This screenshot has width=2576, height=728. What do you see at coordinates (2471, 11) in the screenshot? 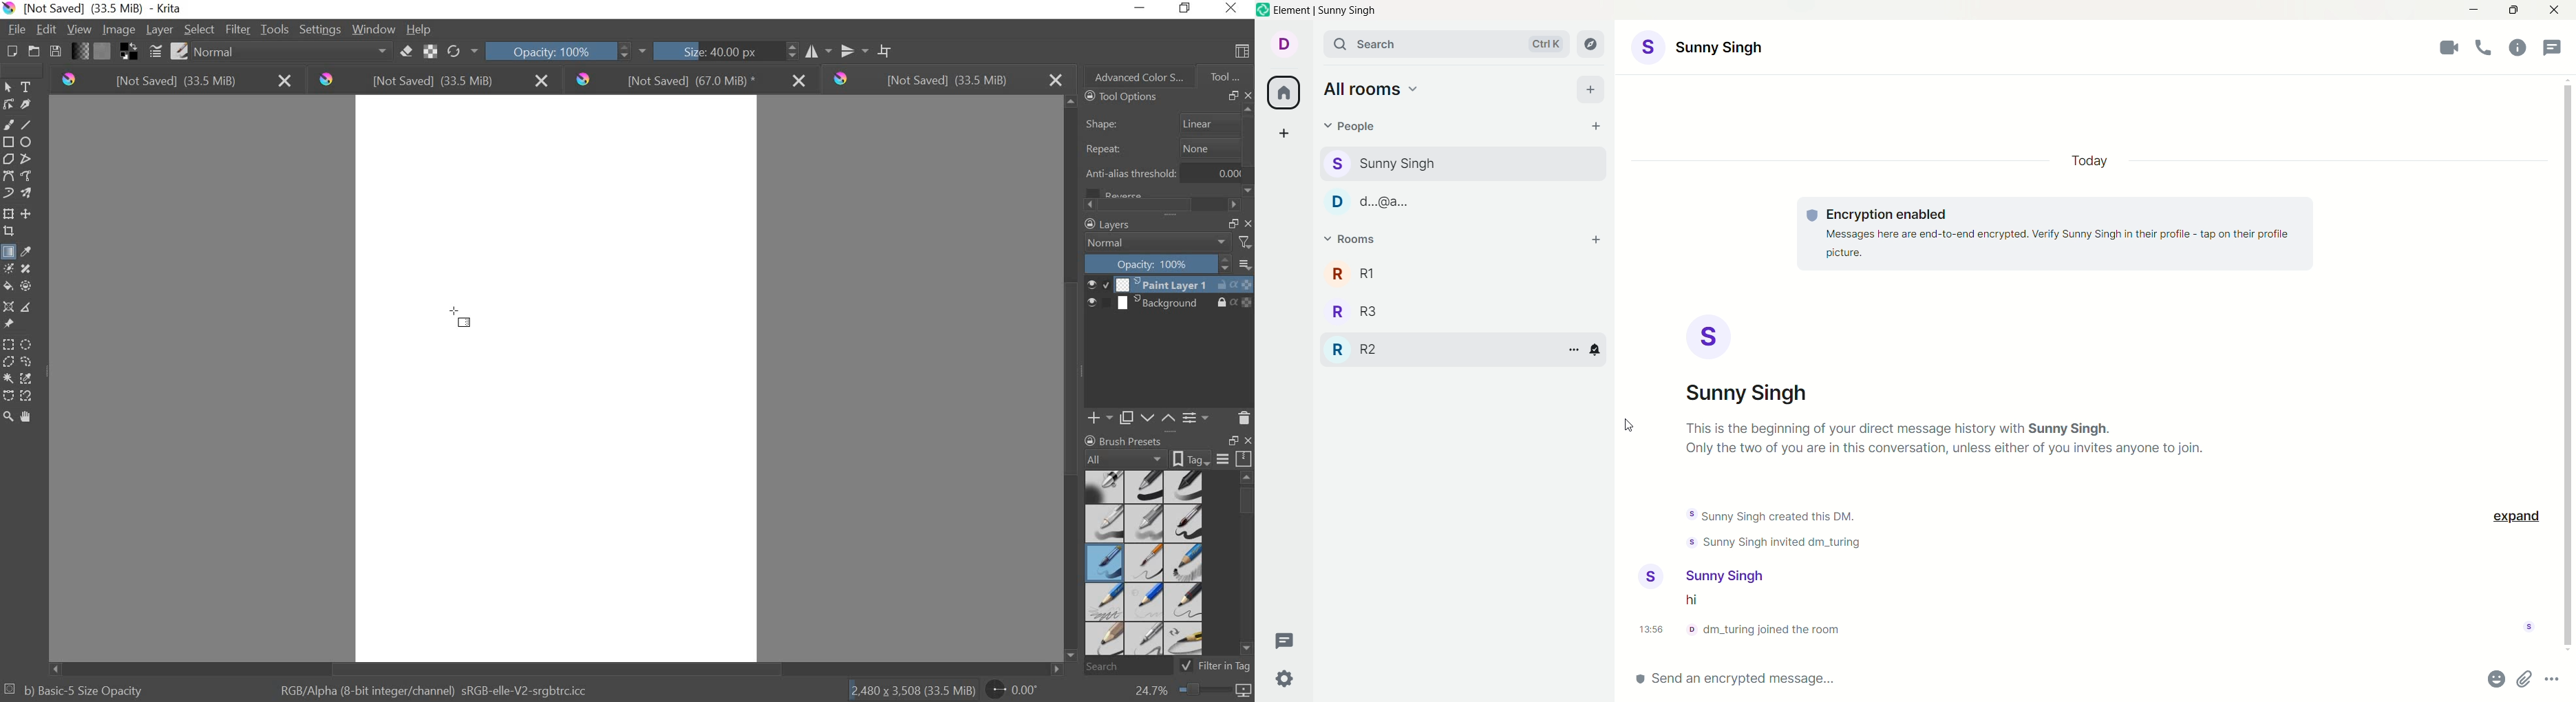
I see `minimize` at bounding box center [2471, 11].